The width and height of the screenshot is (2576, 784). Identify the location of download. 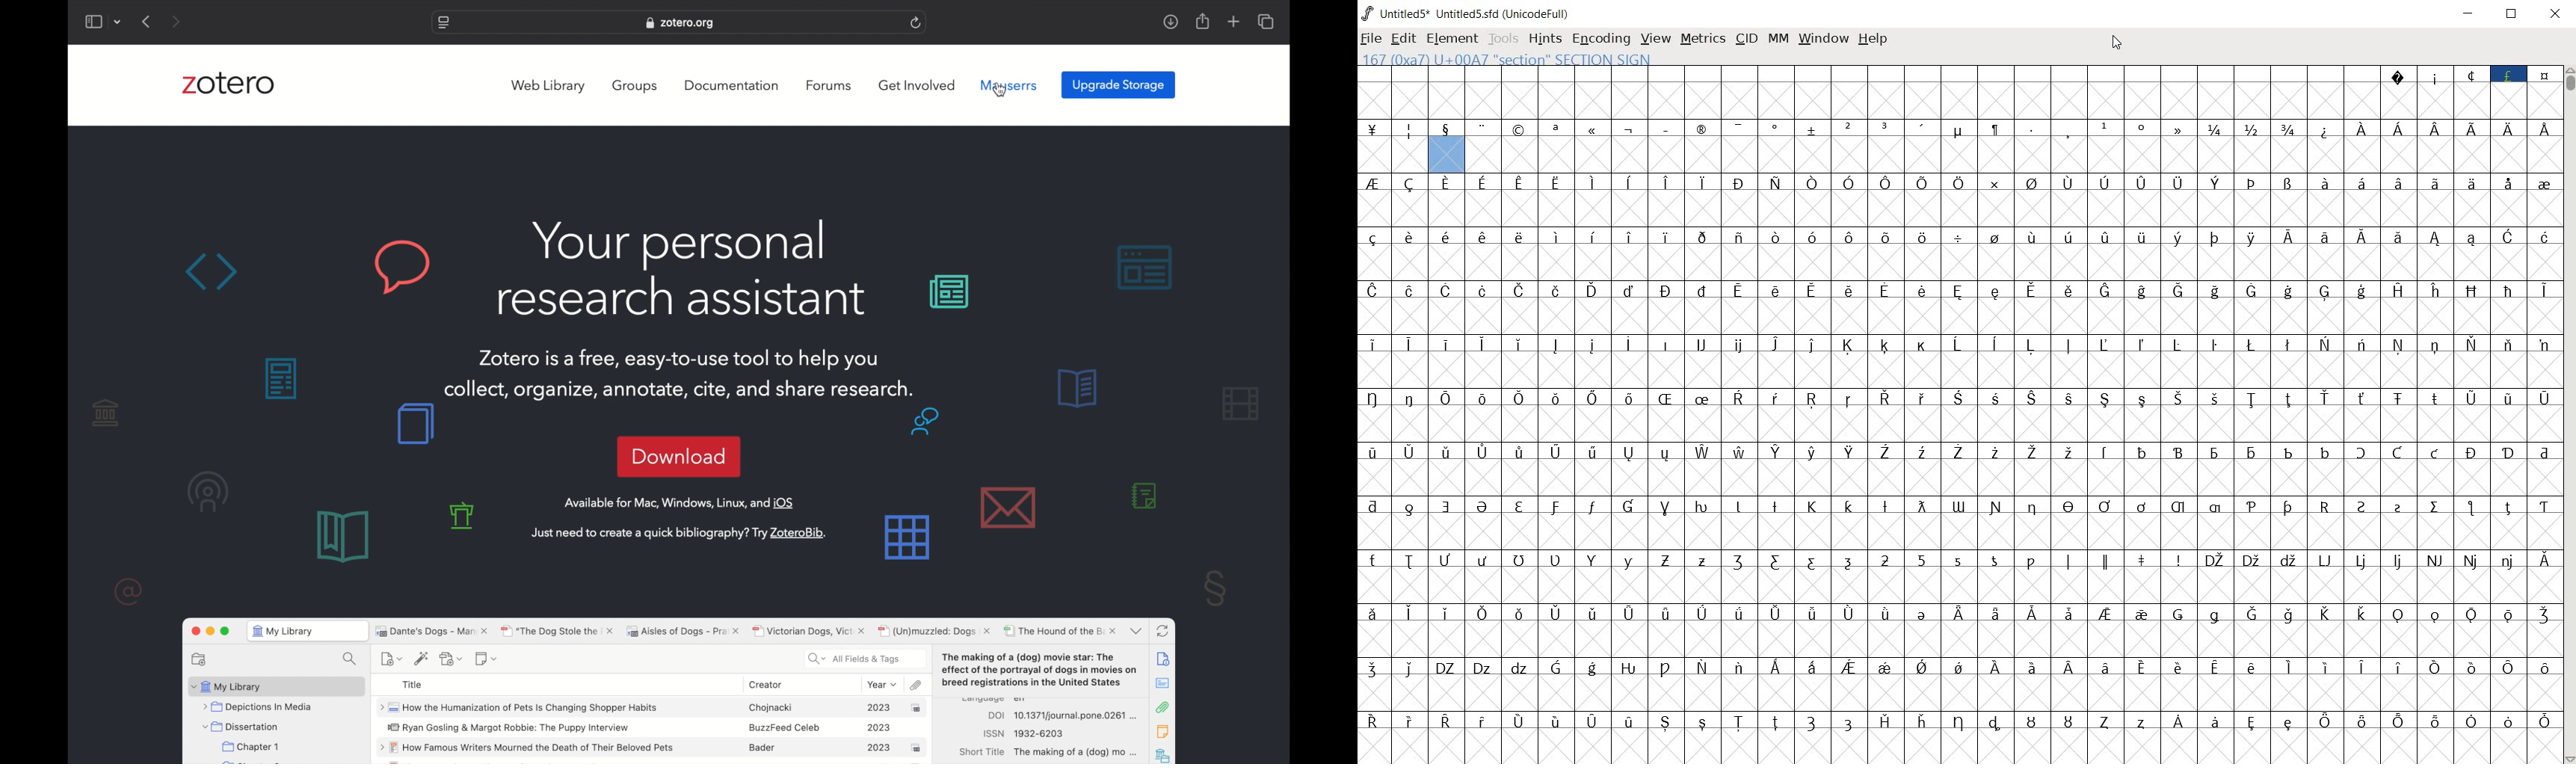
(679, 456).